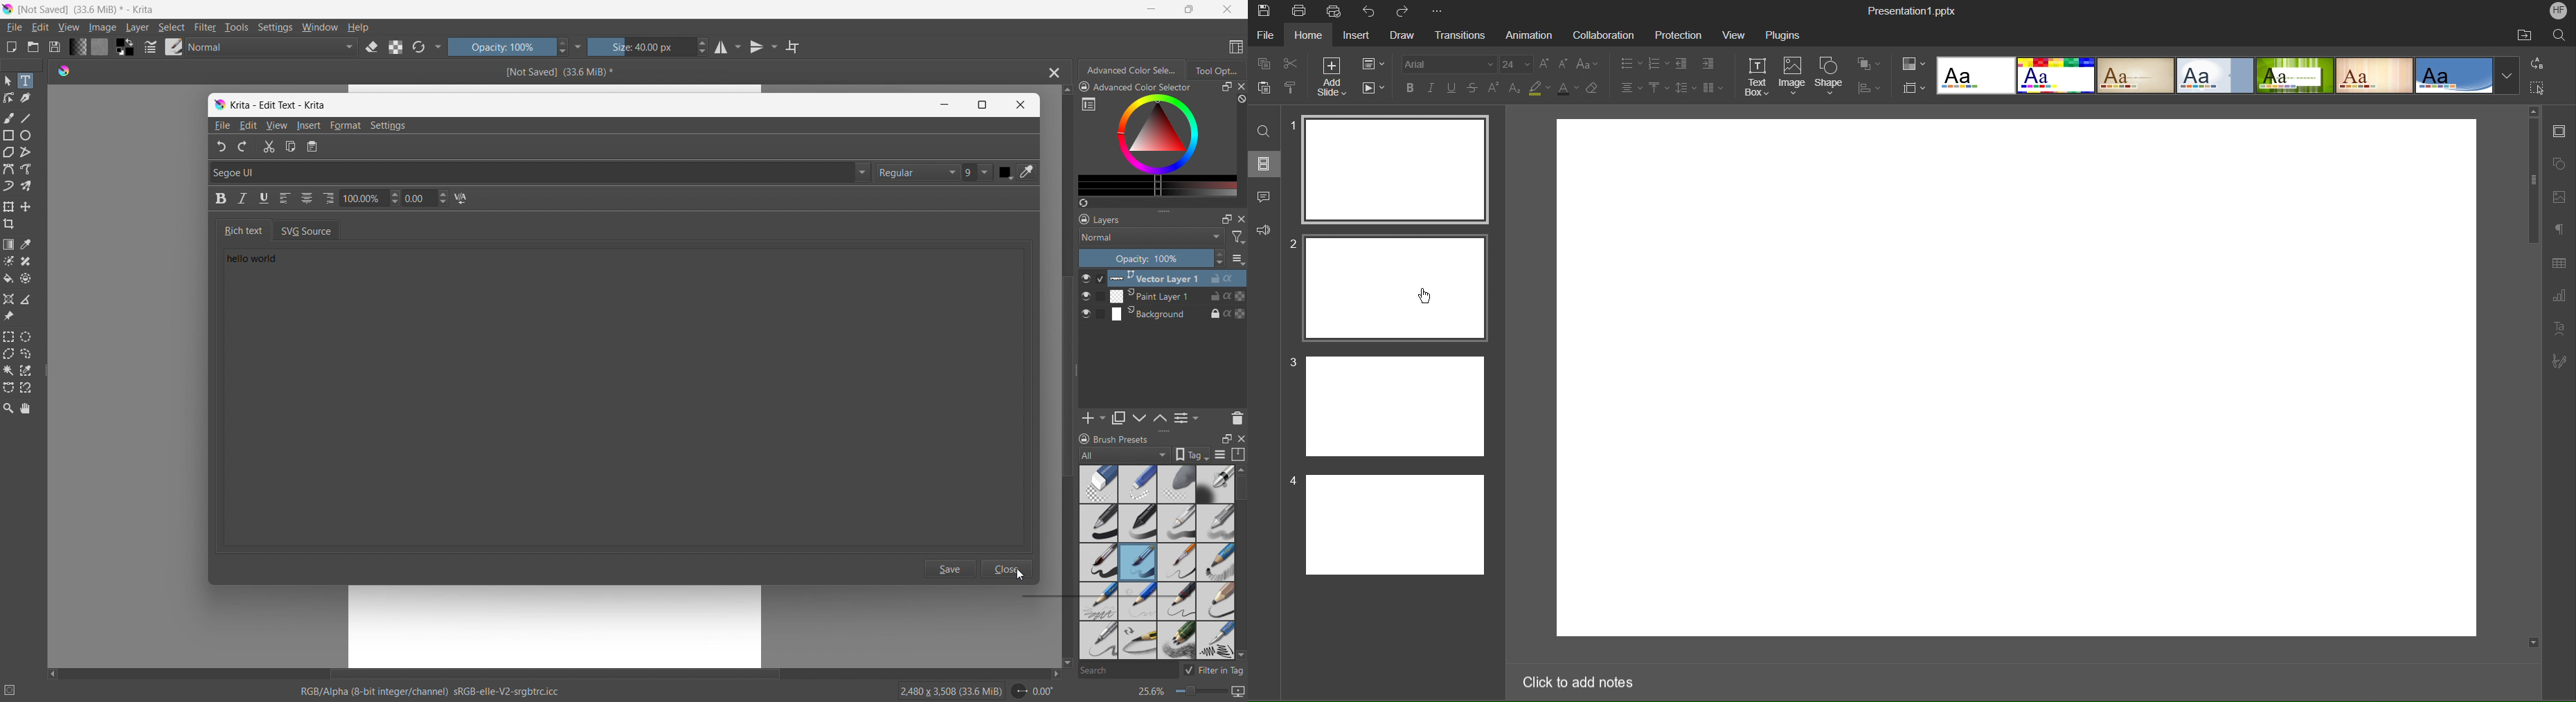  What do you see at coordinates (953, 570) in the screenshot?
I see `save` at bounding box center [953, 570].